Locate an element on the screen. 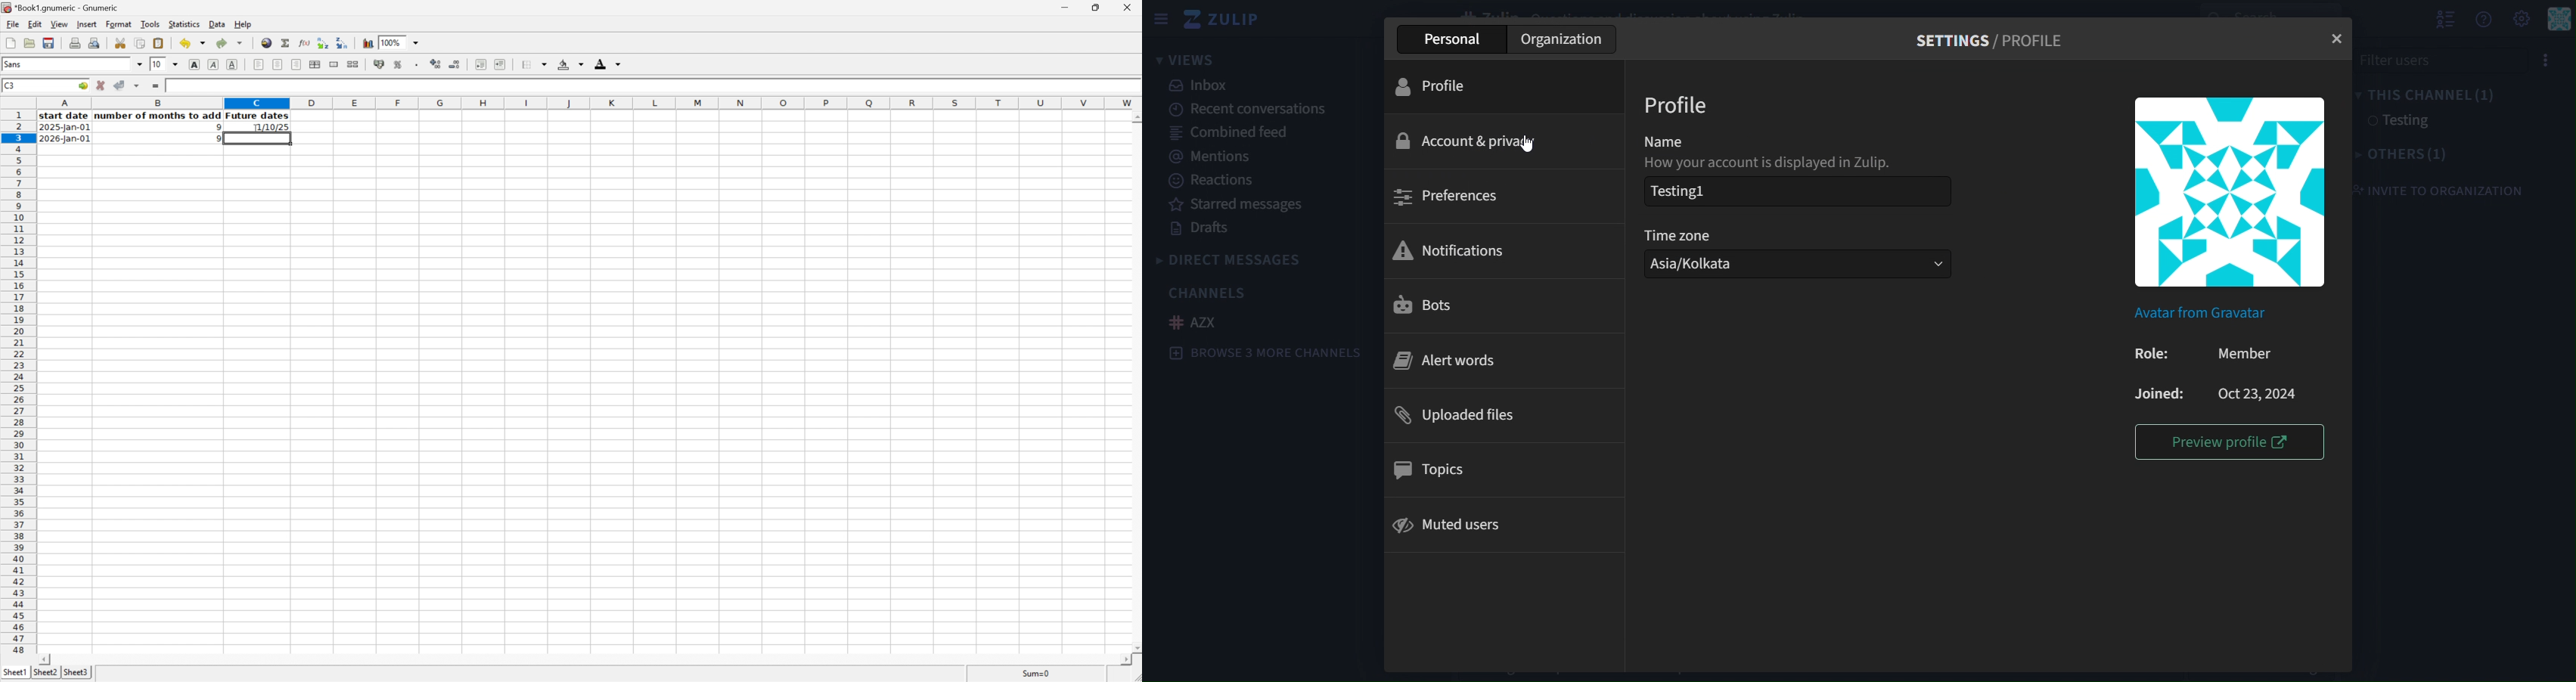  Foreground is located at coordinates (609, 63).